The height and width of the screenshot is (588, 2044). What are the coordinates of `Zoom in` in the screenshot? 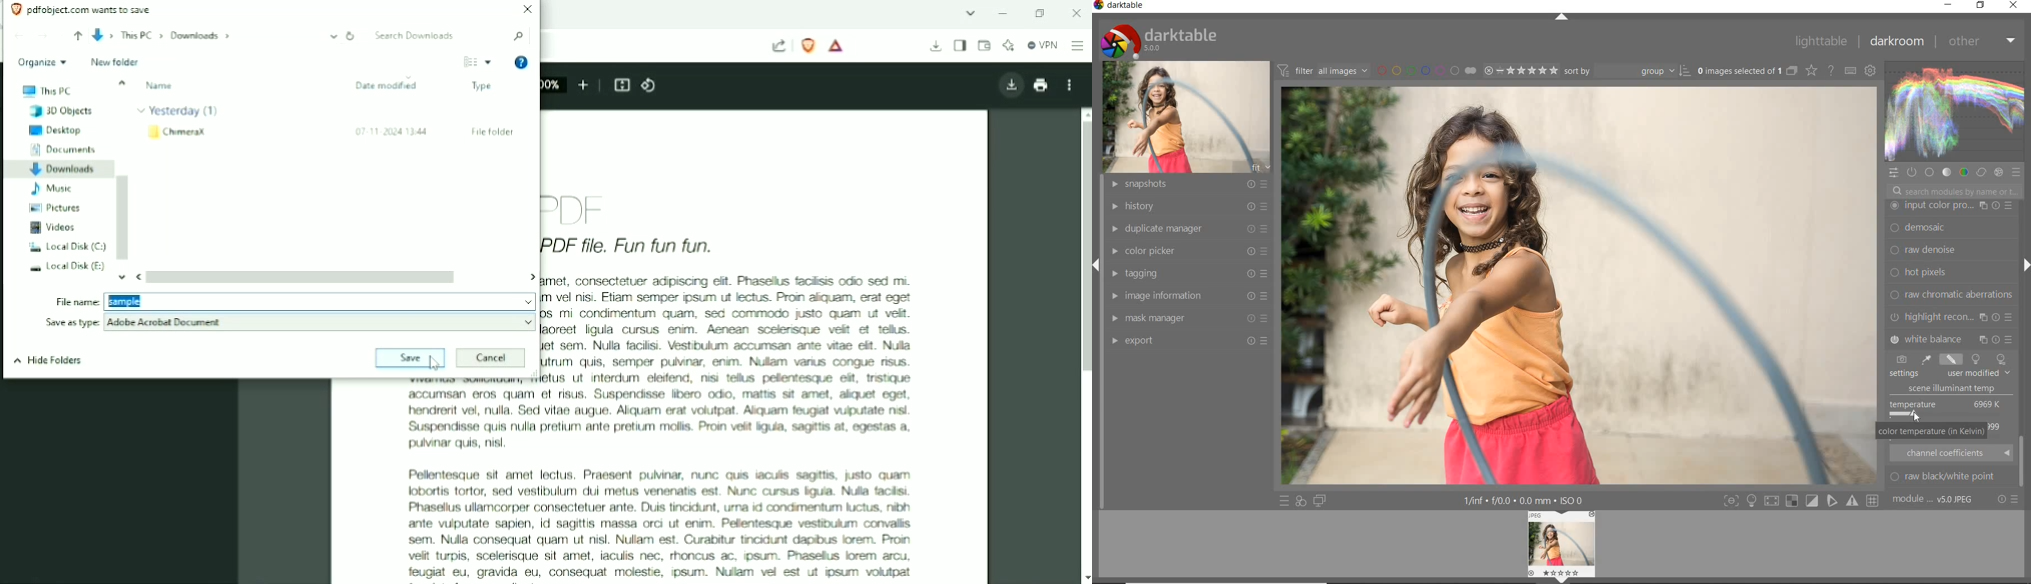 It's located at (584, 83).